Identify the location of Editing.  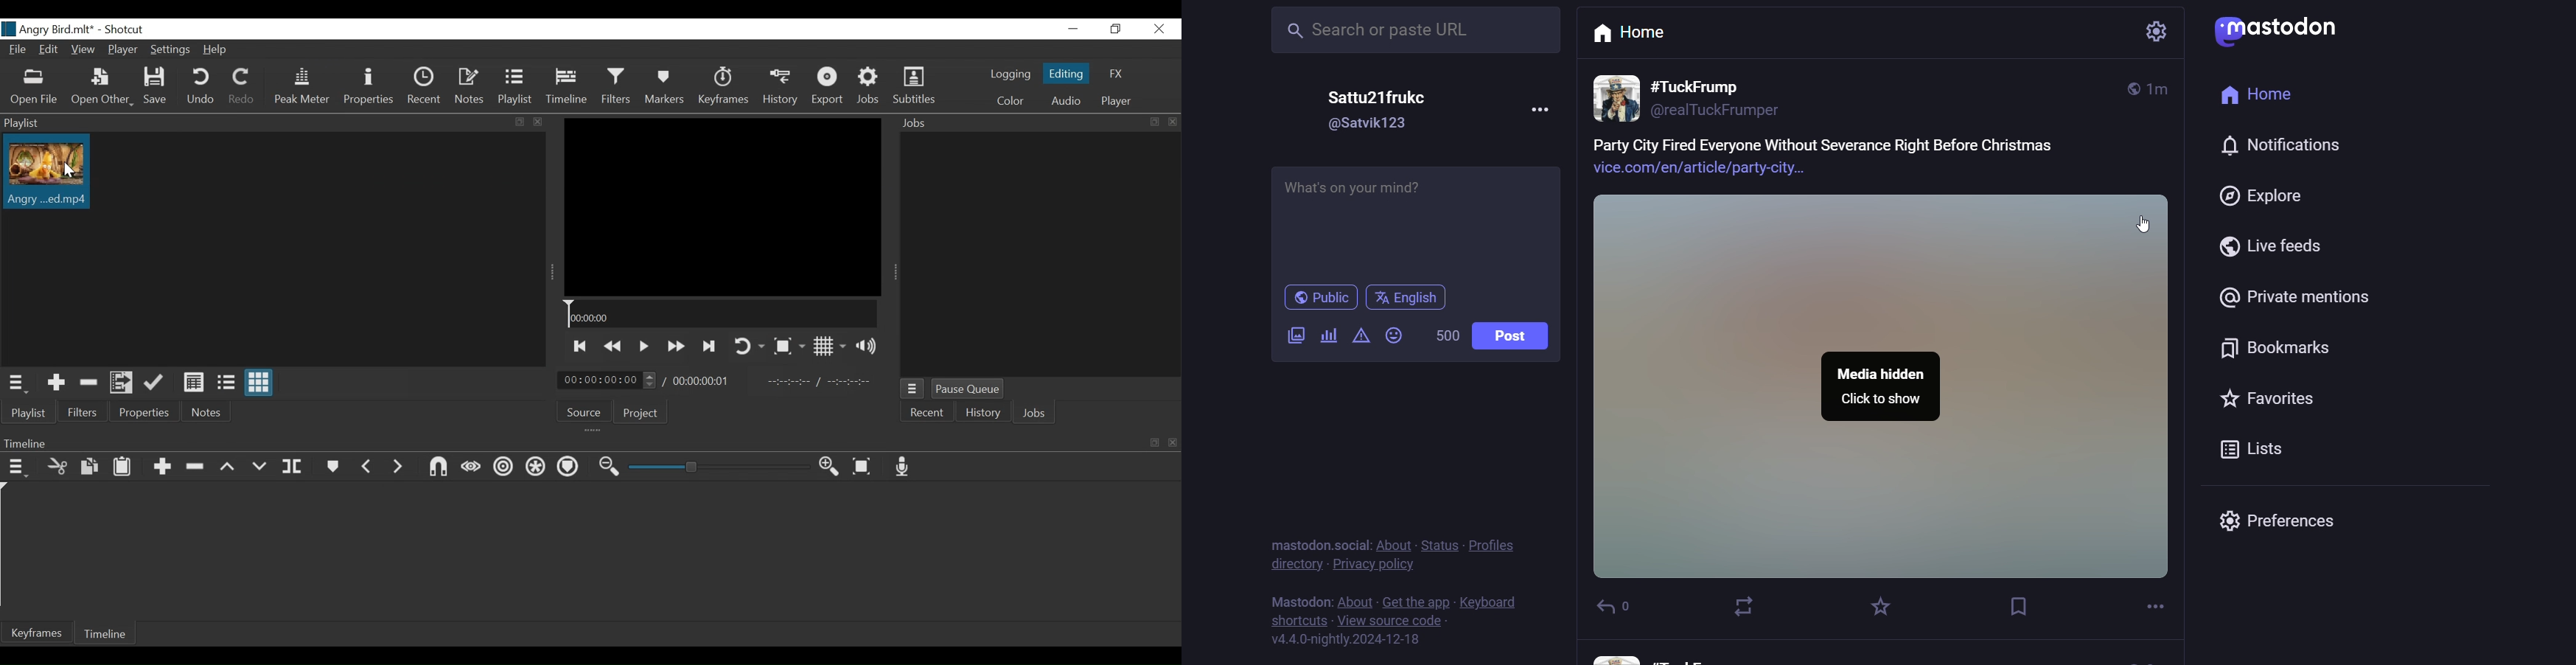
(1066, 72).